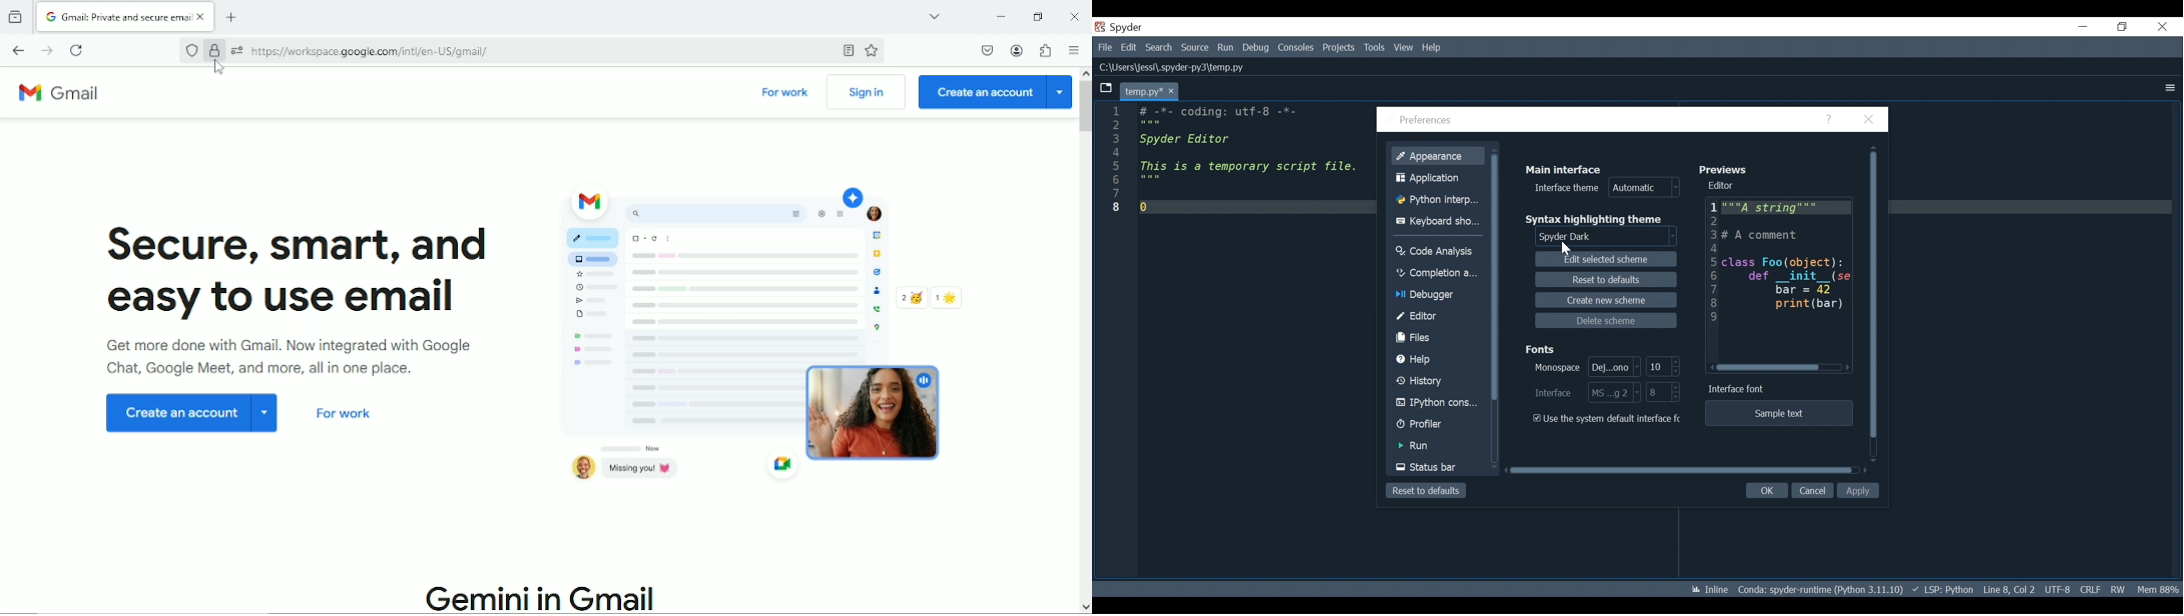 Image resolution: width=2184 pixels, height=616 pixels. What do you see at coordinates (759, 335) in the screenshot?
I see `Graphic` at bounding box center [759, 335].